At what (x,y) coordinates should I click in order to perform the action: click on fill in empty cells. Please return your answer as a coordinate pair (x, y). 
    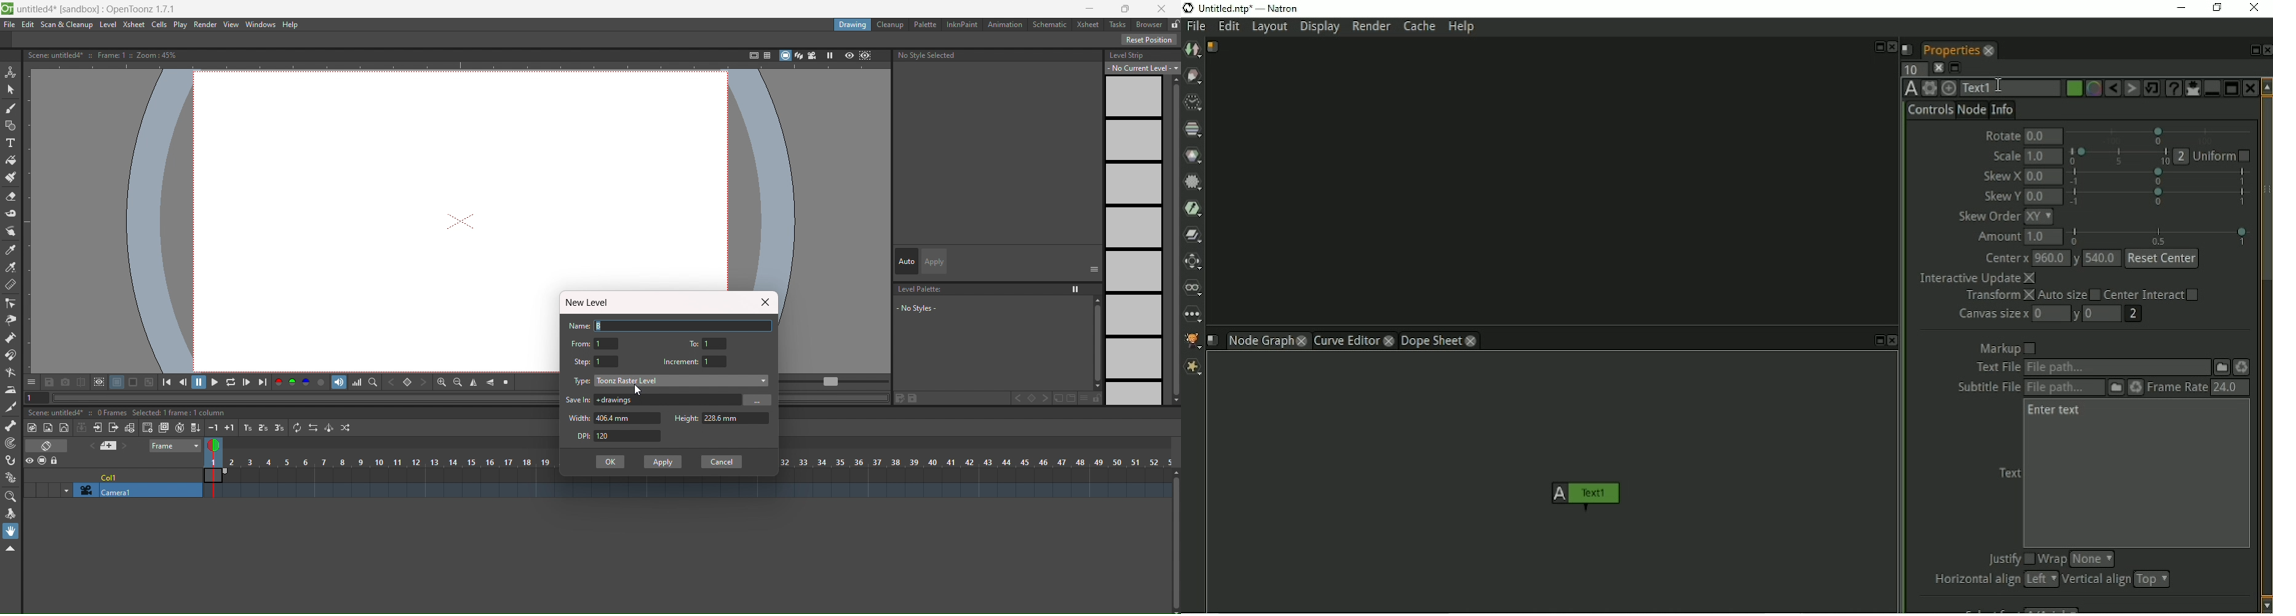
    Looking at the image, I should click on (195, 426).